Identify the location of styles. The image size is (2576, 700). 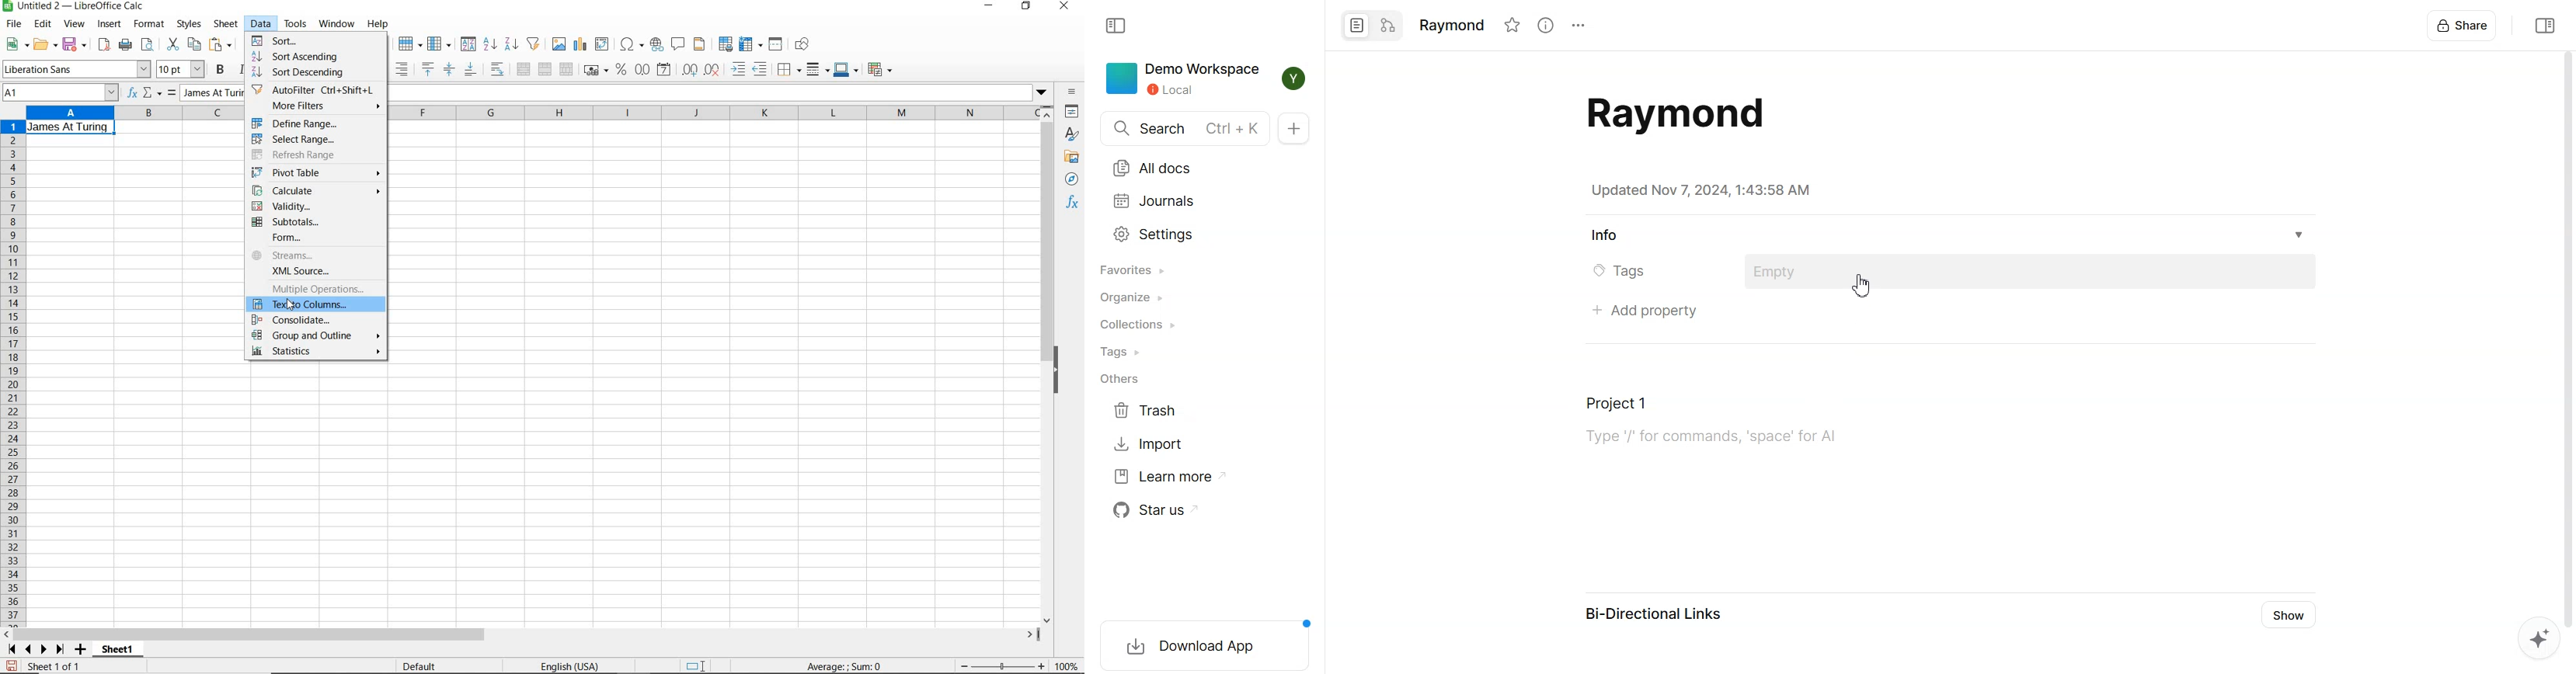
(1072, 134).